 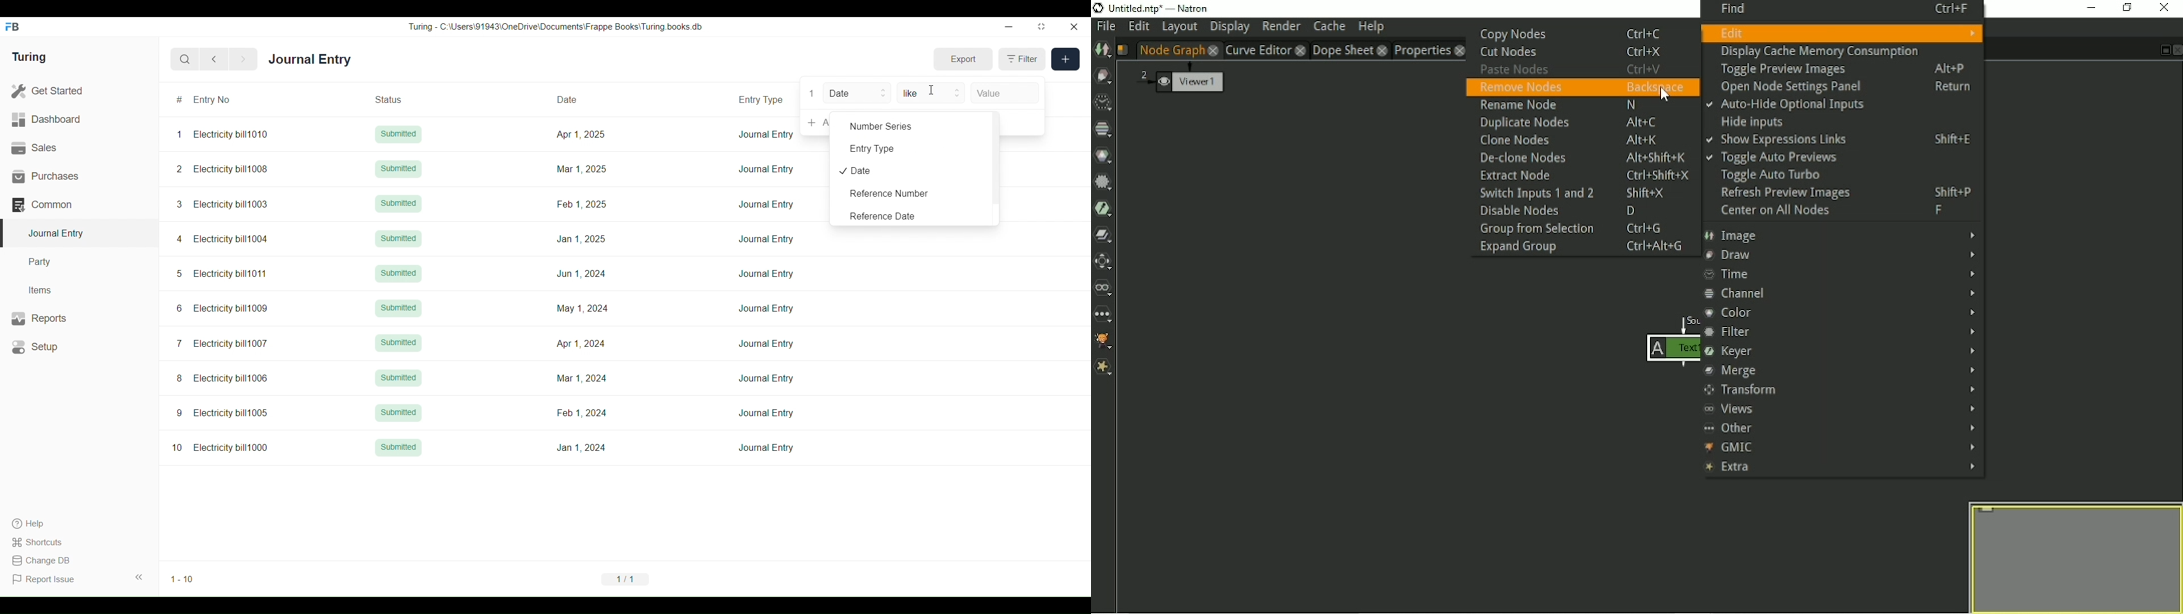 I want to click on Submitted, so click(x=399, y=169).